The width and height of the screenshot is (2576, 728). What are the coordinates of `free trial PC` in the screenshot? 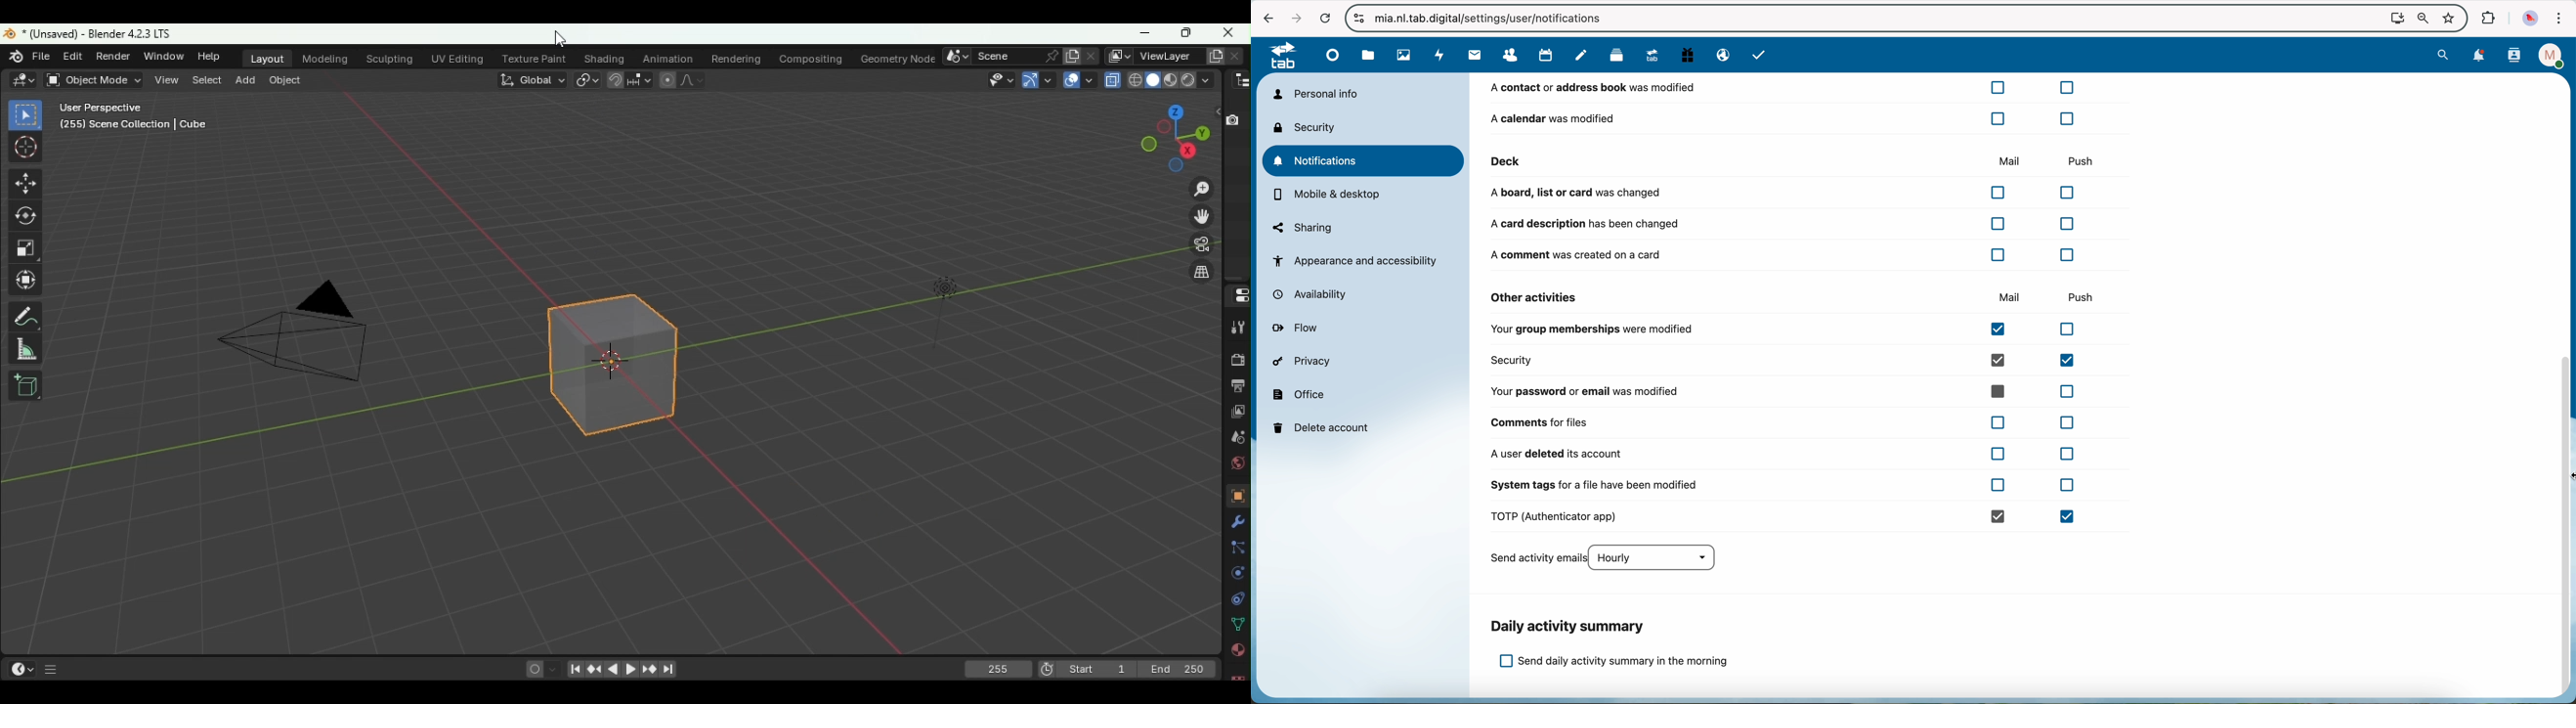 It's located at (1689, 57).